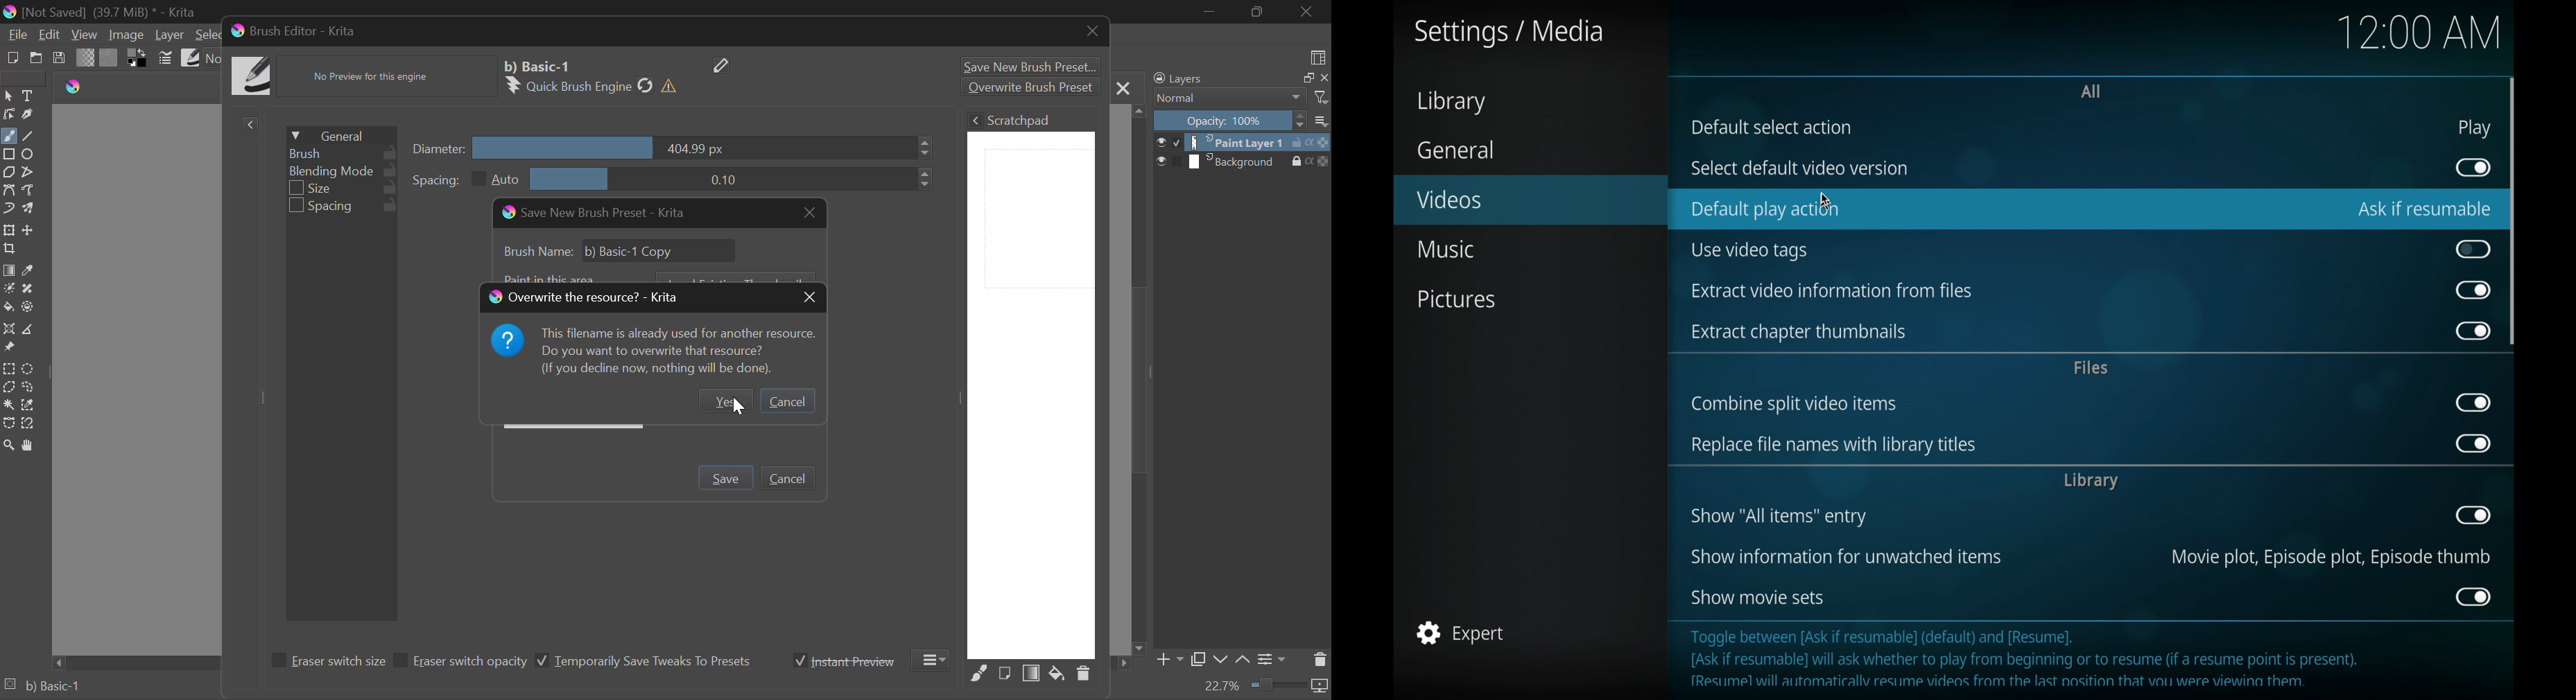  What do you see at coordinates (1240, 78) in the screenshot?
I see `Layers Docker Tab` at bounding box center [1240, 78].